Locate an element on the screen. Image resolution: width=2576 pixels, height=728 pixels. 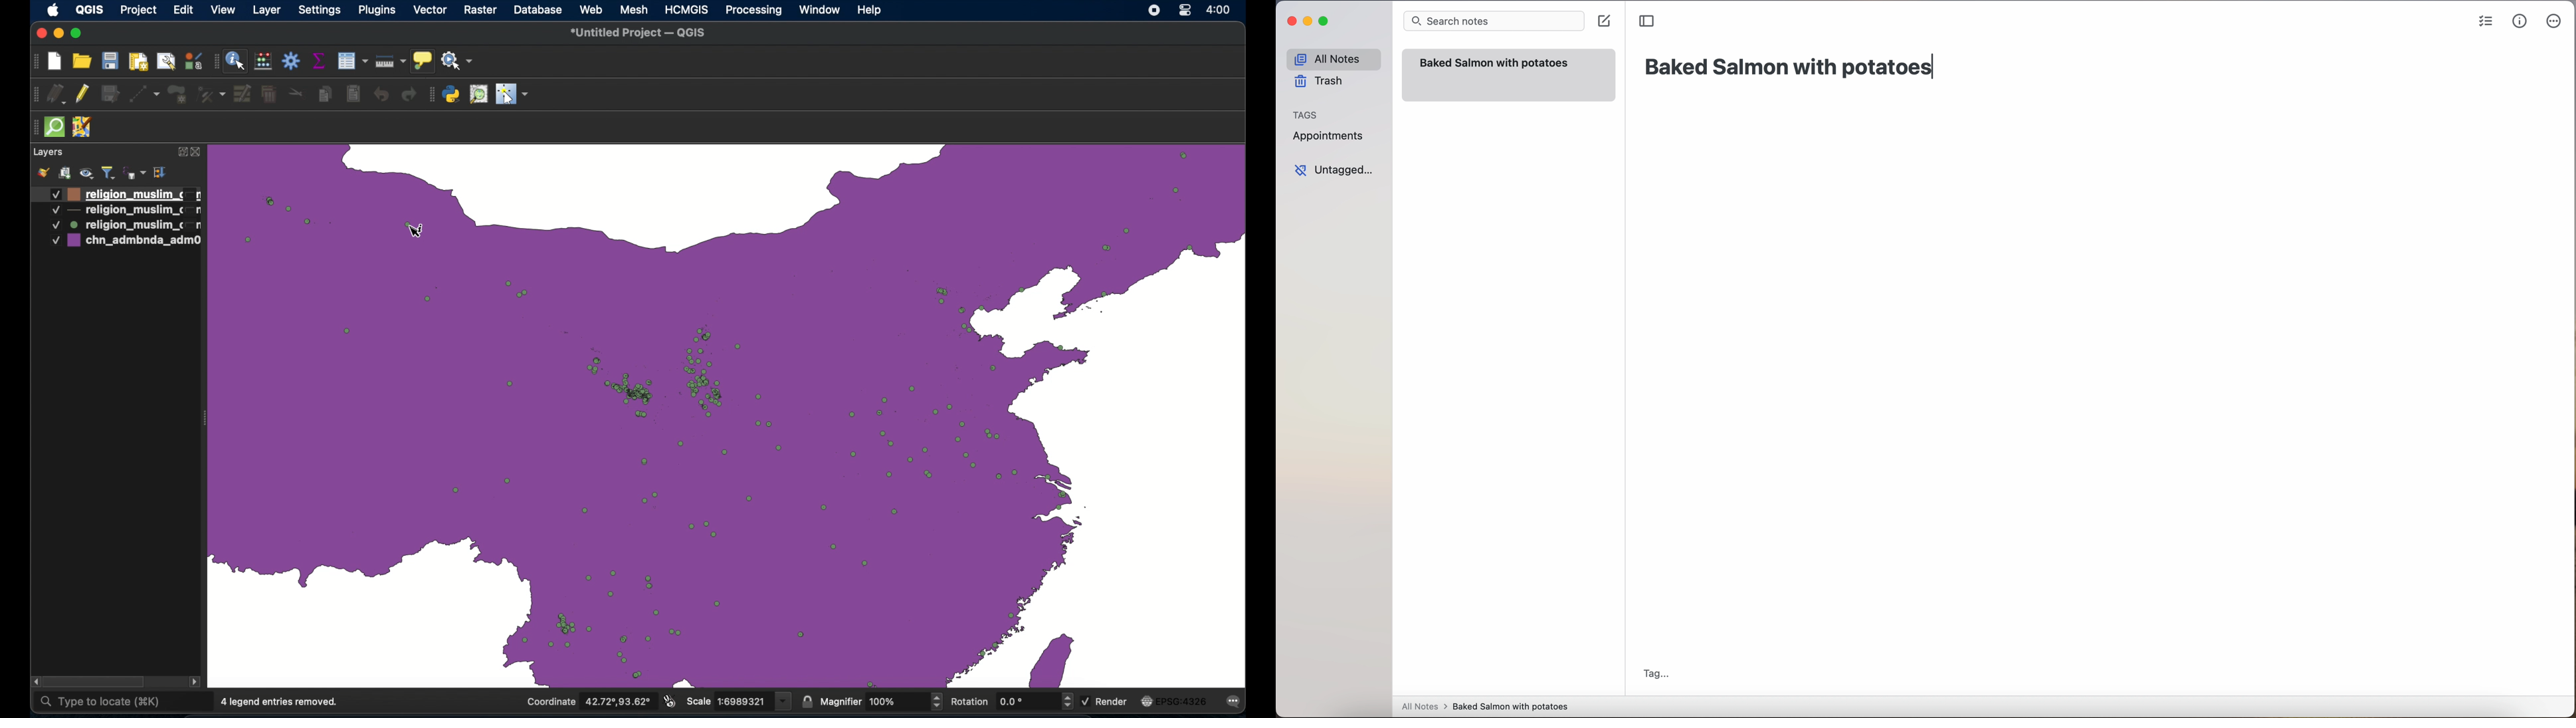
close is located at coordinates (39, 32).